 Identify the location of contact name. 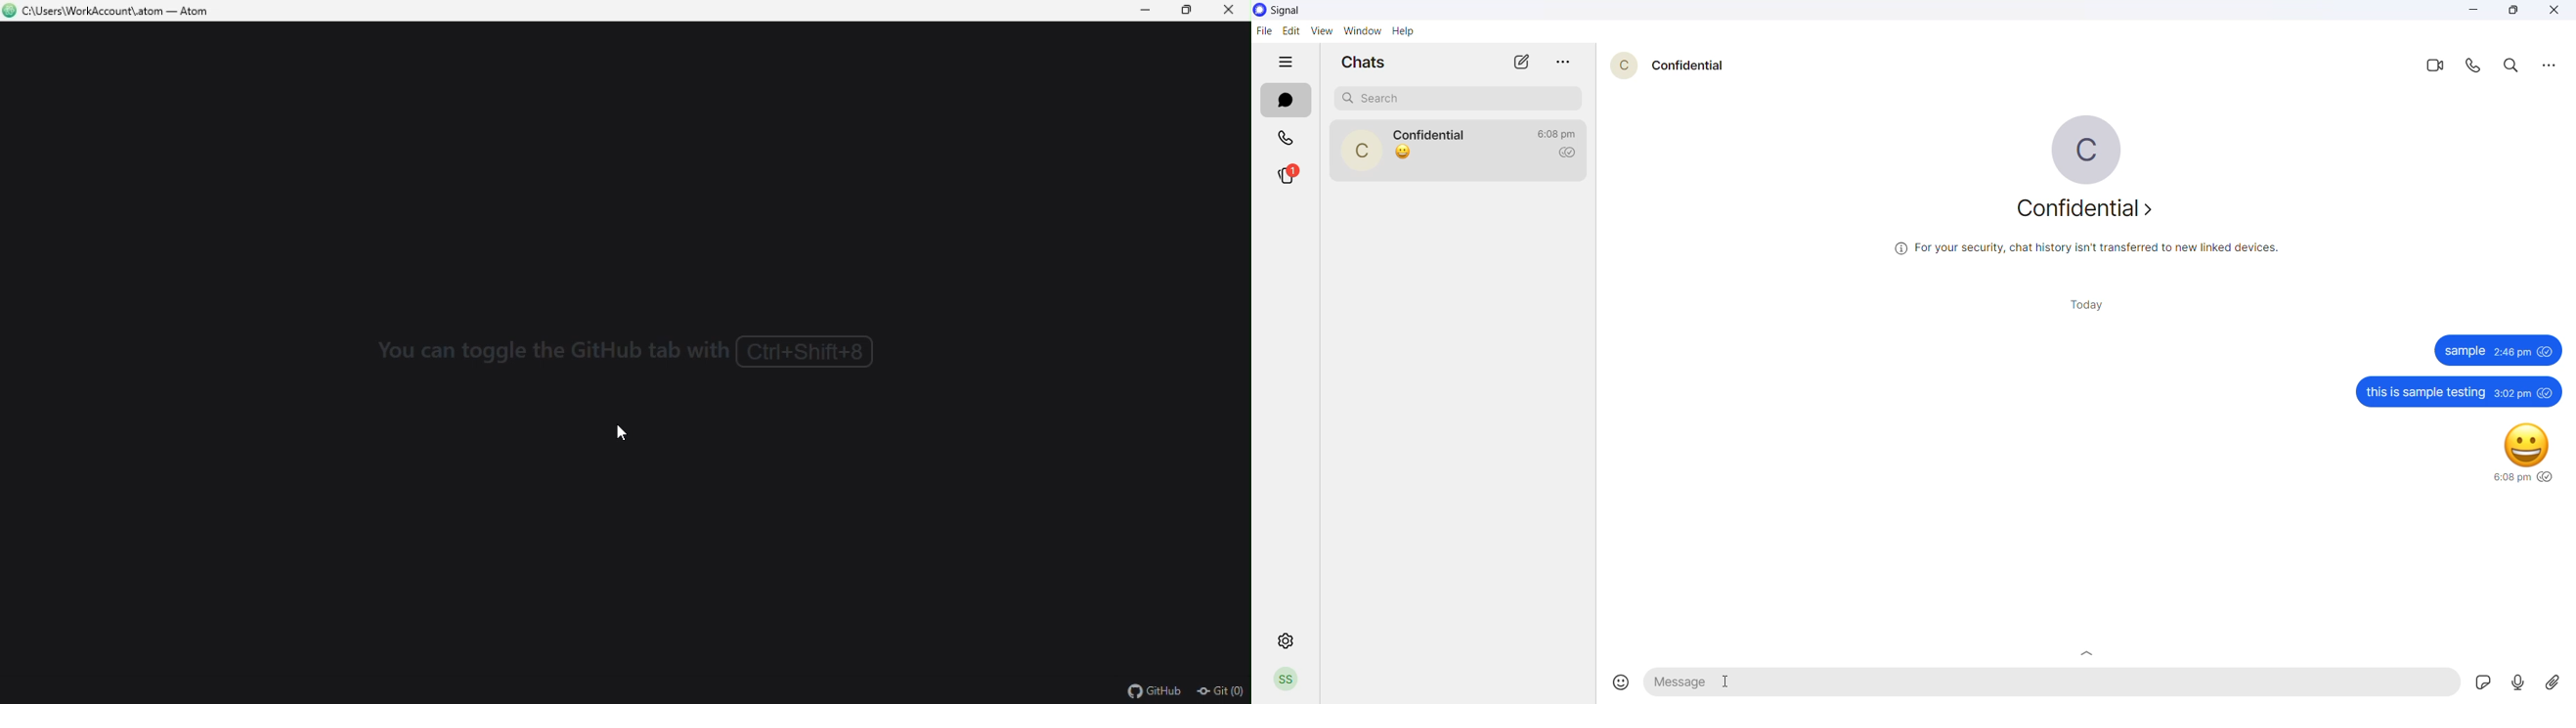
(1435, 135).